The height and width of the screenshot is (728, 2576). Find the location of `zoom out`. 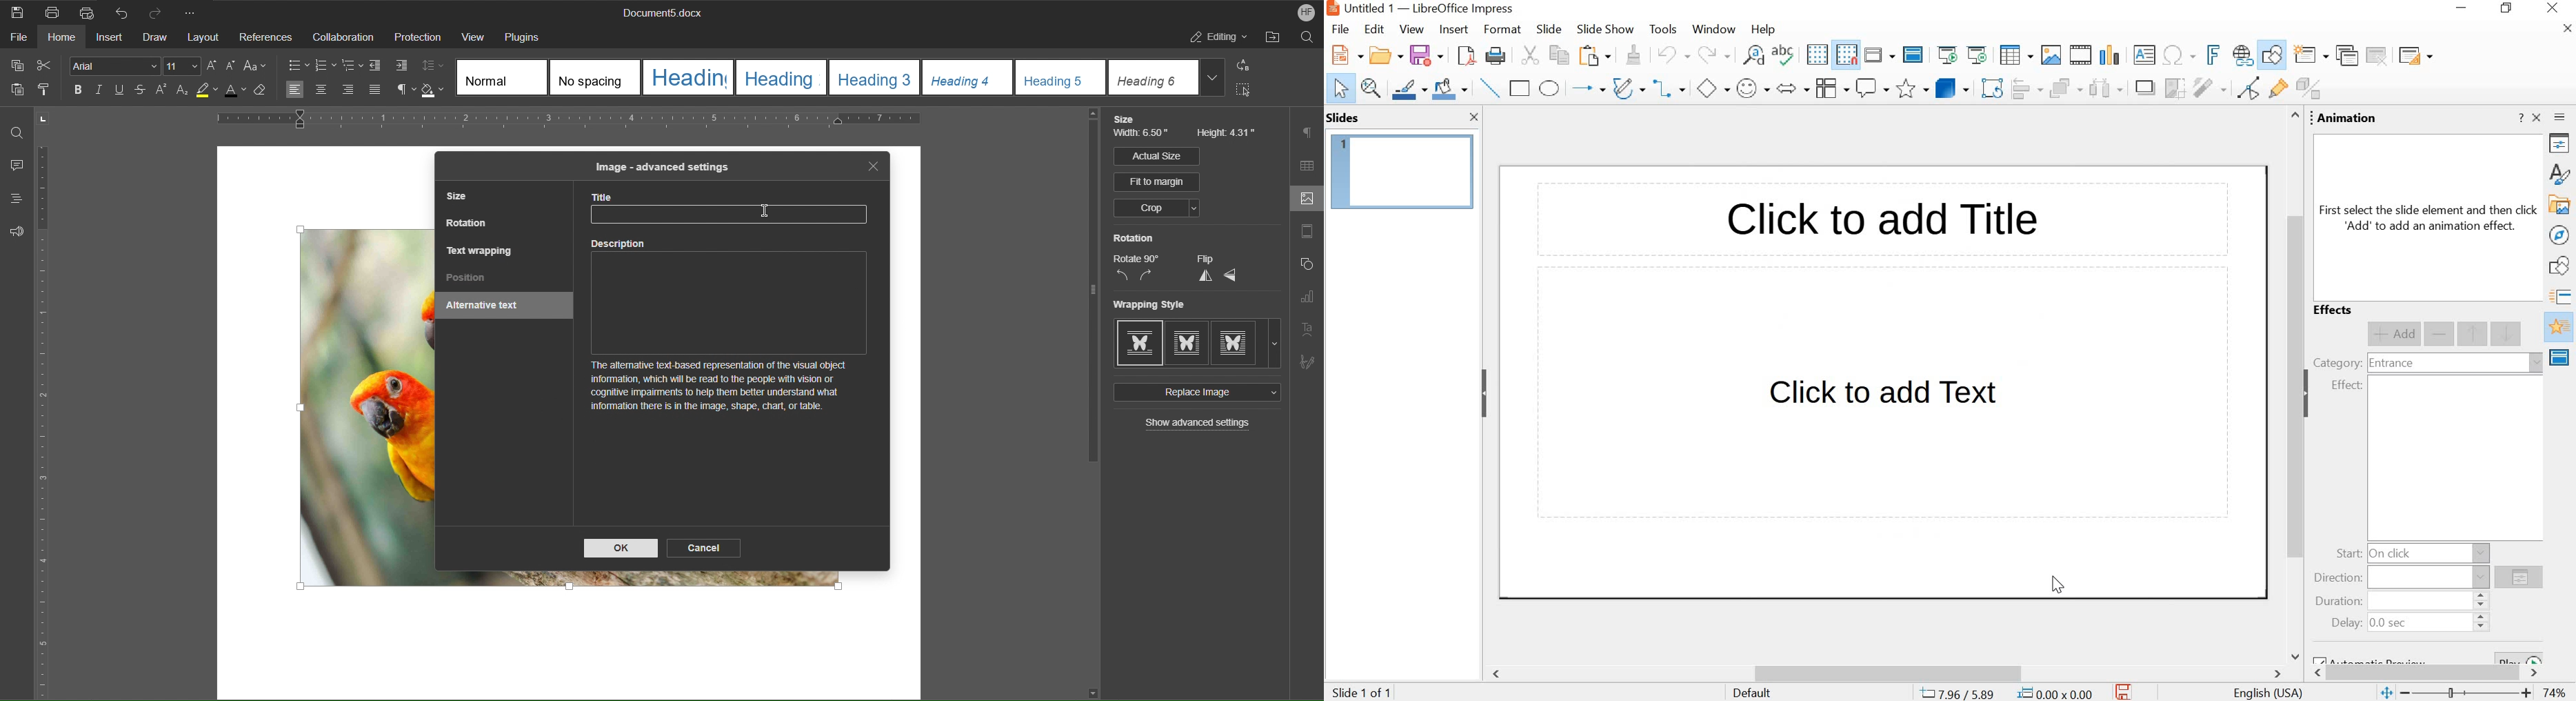

zoom out is located at coordinates (2407, 693).